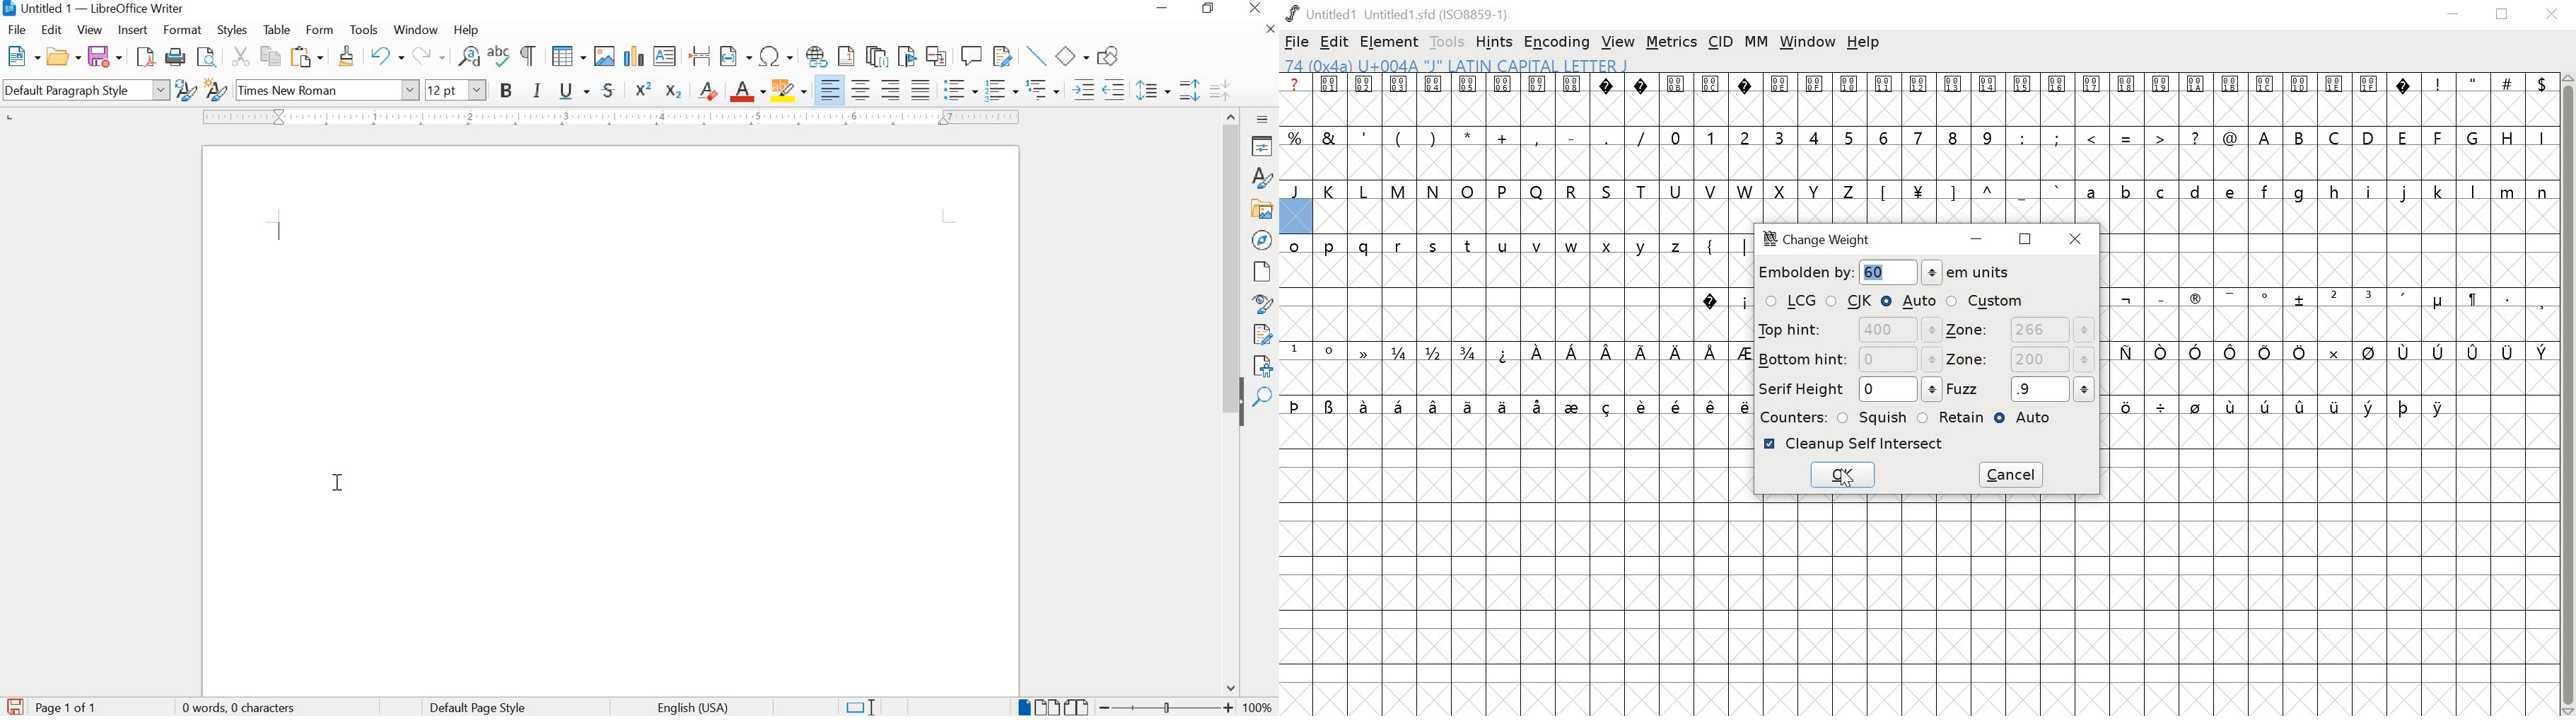  Describe the element at coordinates (308, 56) in the screenshot. I see `PASTE` at that location.